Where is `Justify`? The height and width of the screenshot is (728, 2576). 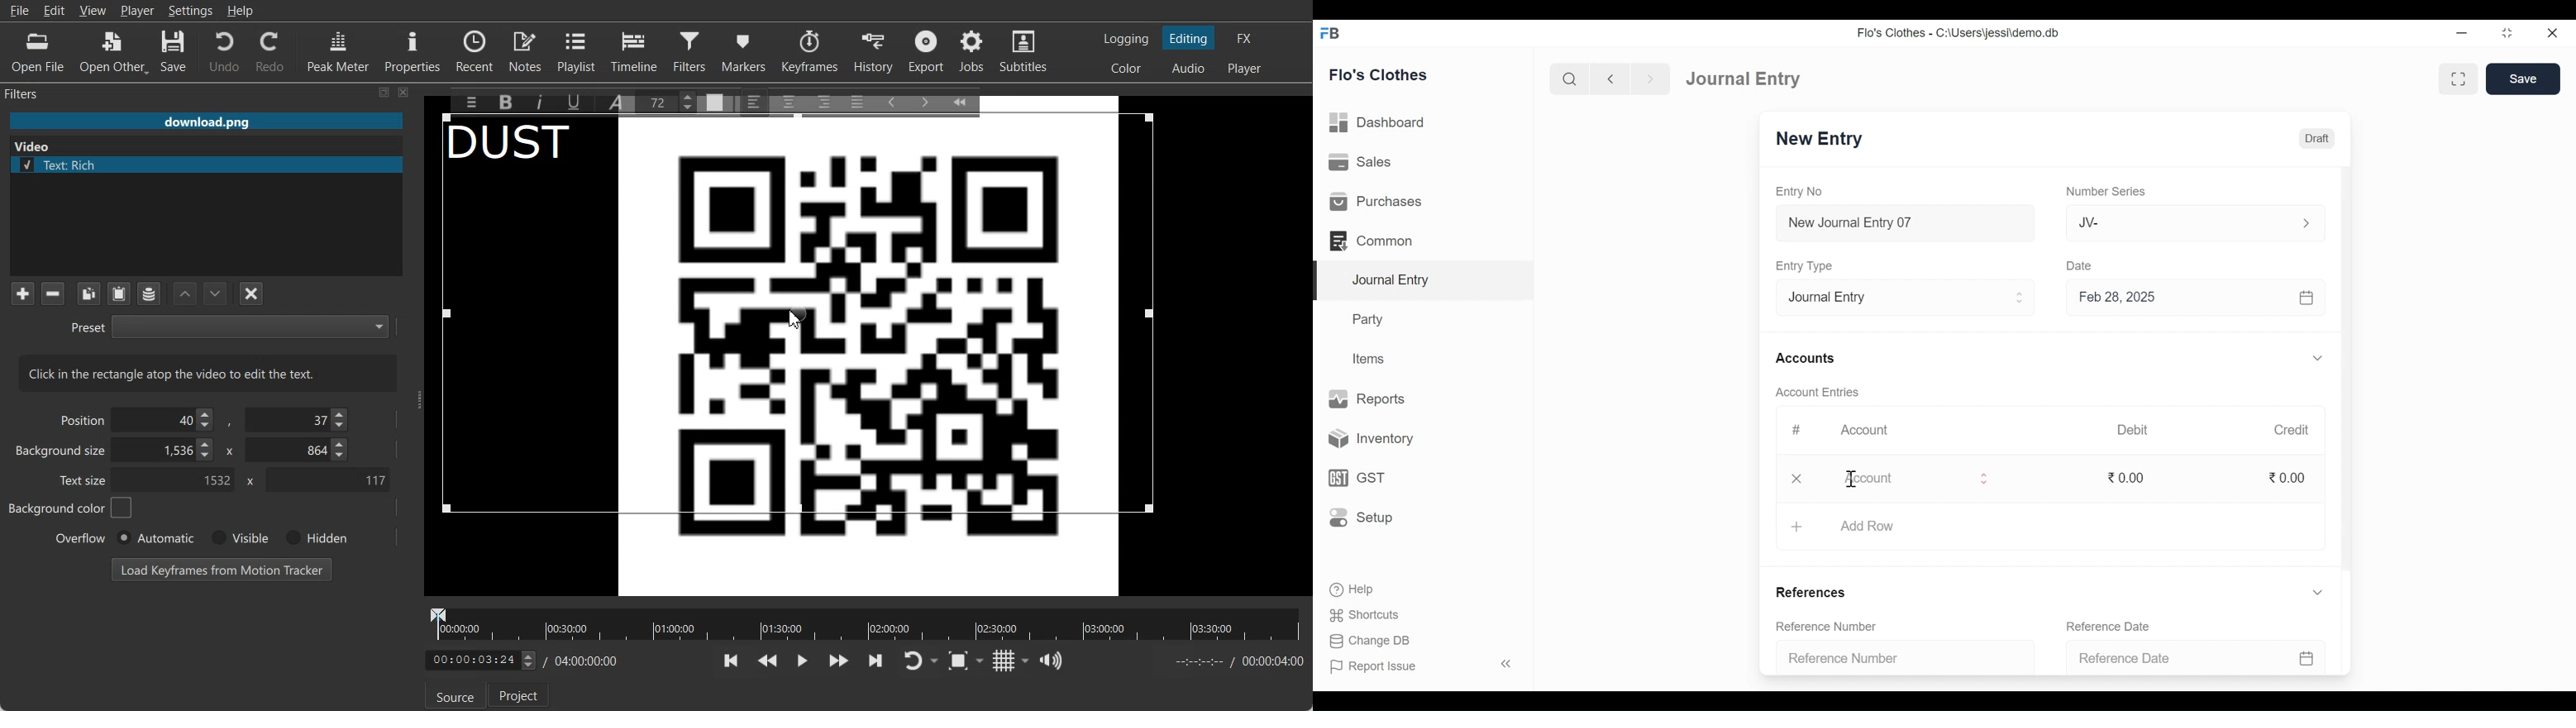 Justify is located at coordinates (857, 99).